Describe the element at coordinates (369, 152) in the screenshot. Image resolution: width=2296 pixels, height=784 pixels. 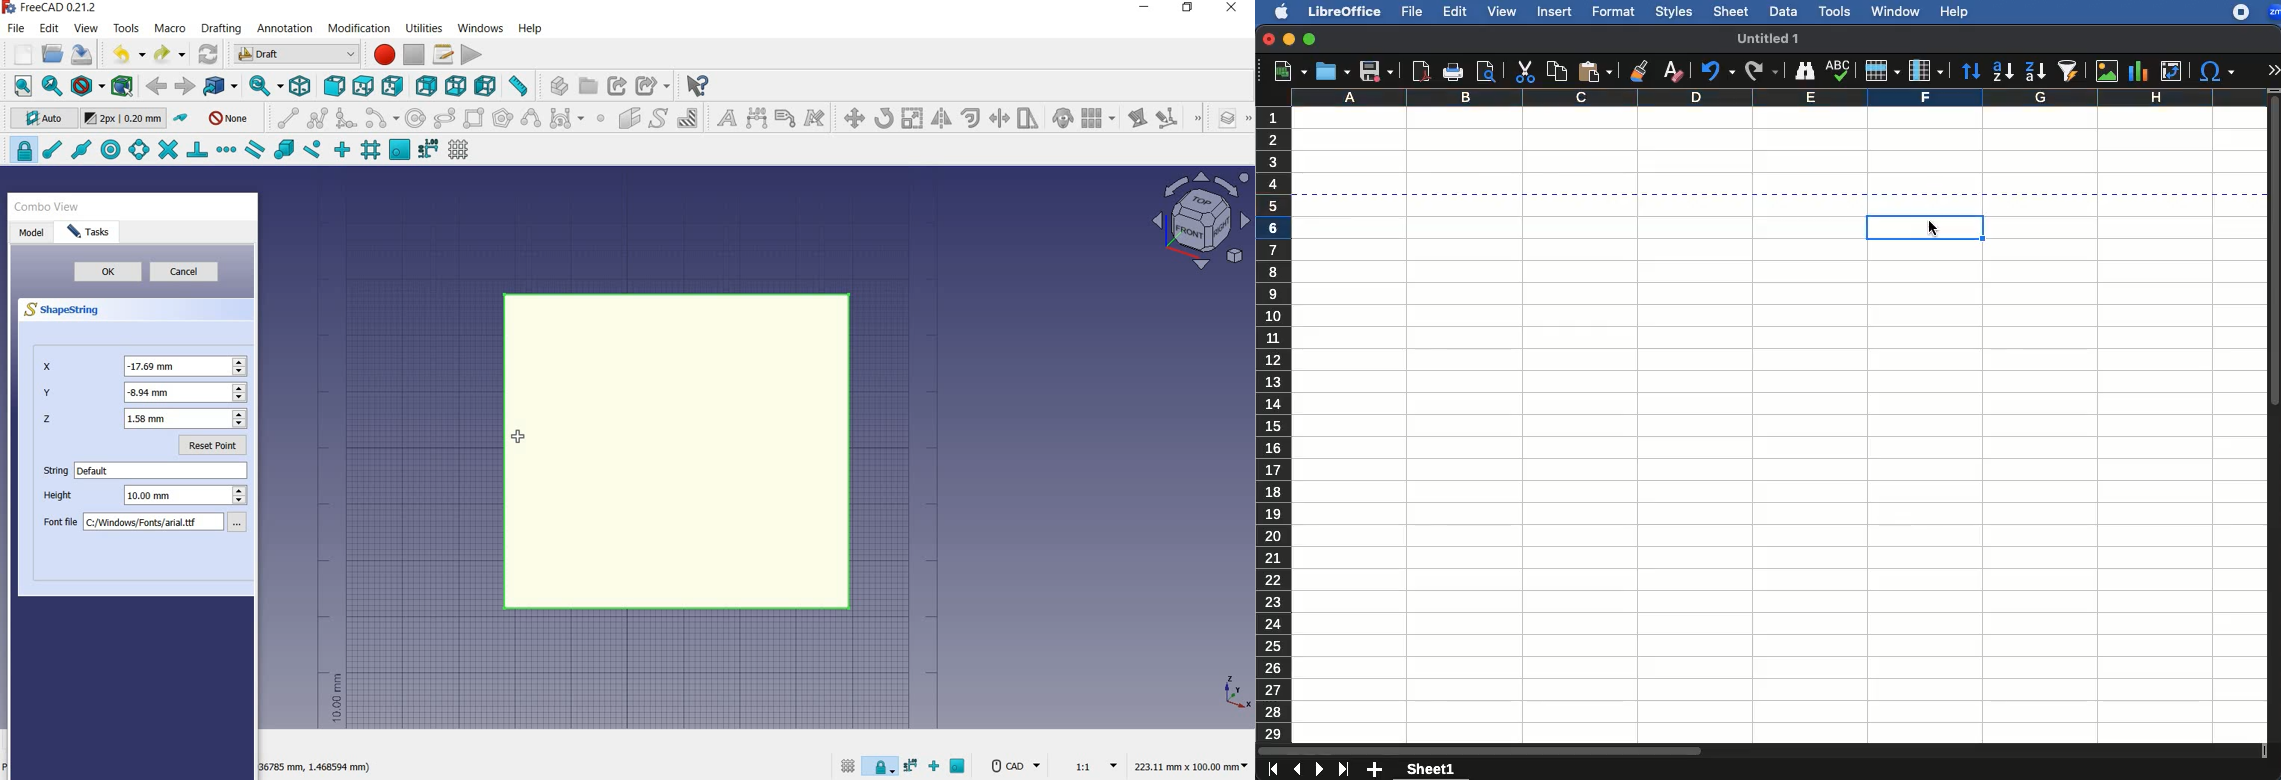
I see `snap grid` at that location.